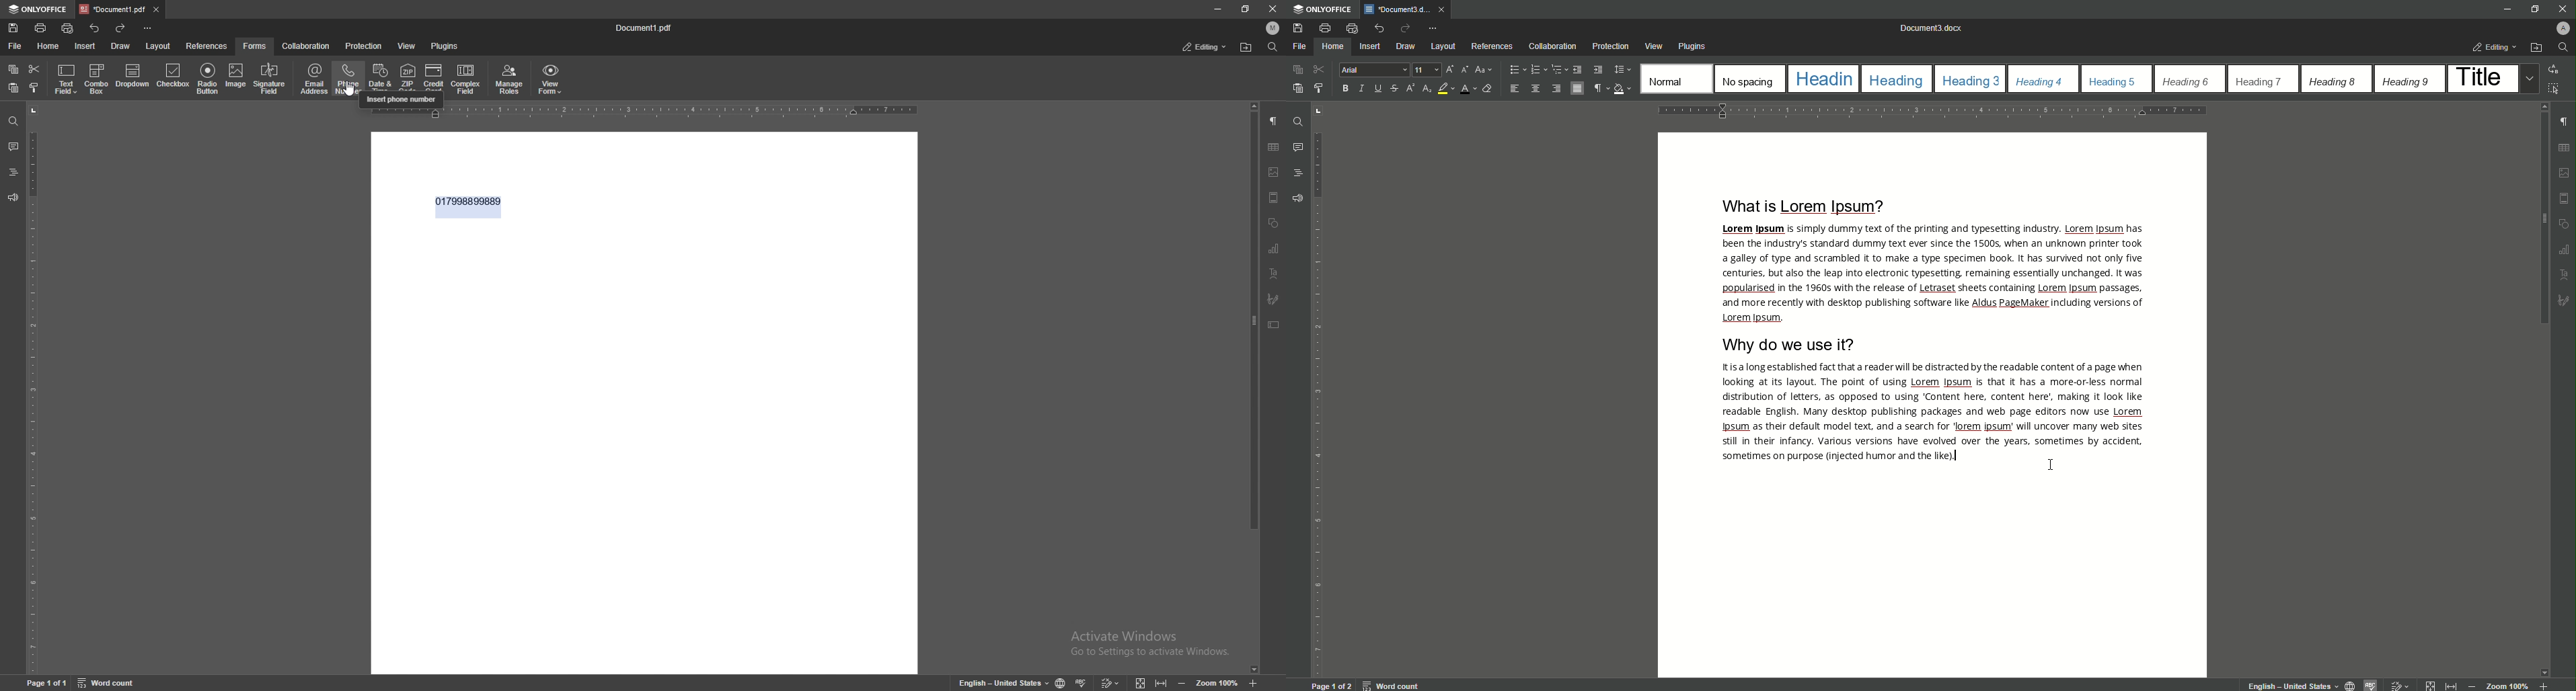 This screenshot has width=2576, height=700. I want to click on close, so click(1274, 9).